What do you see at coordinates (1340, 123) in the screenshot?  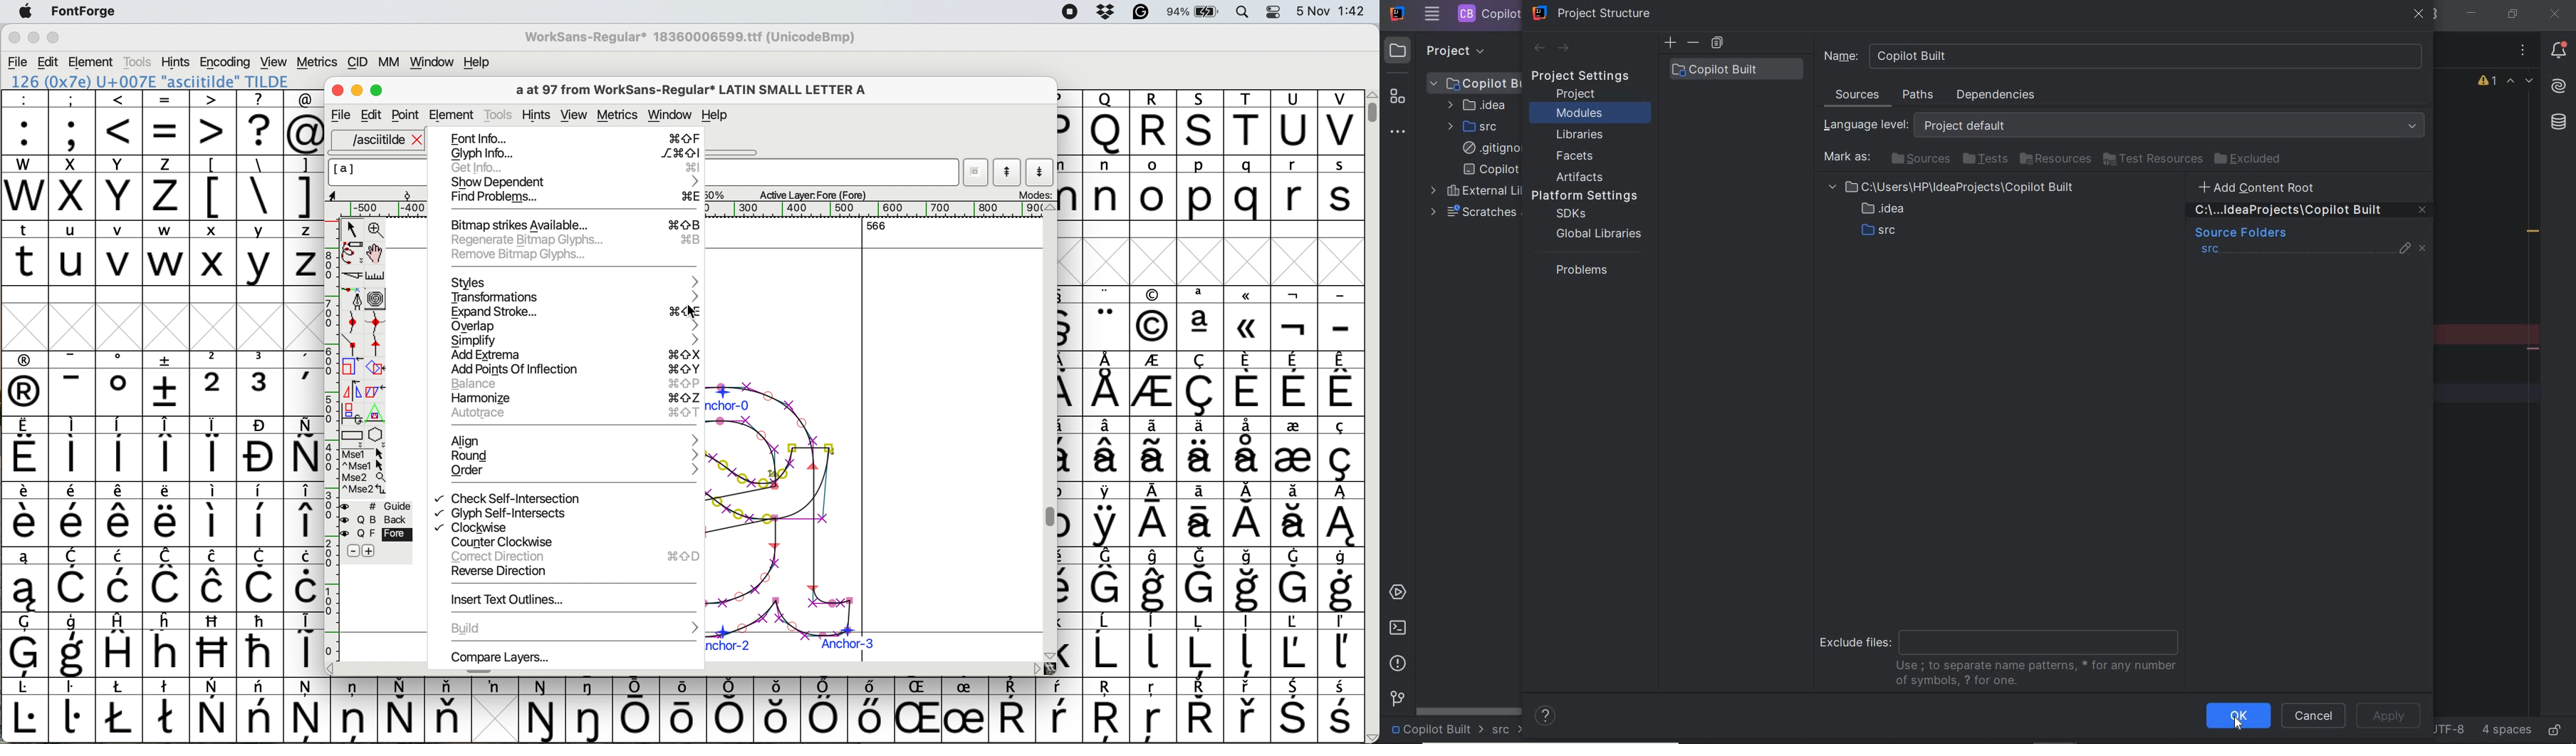 I see `V` at bounding box center [1340, 123].